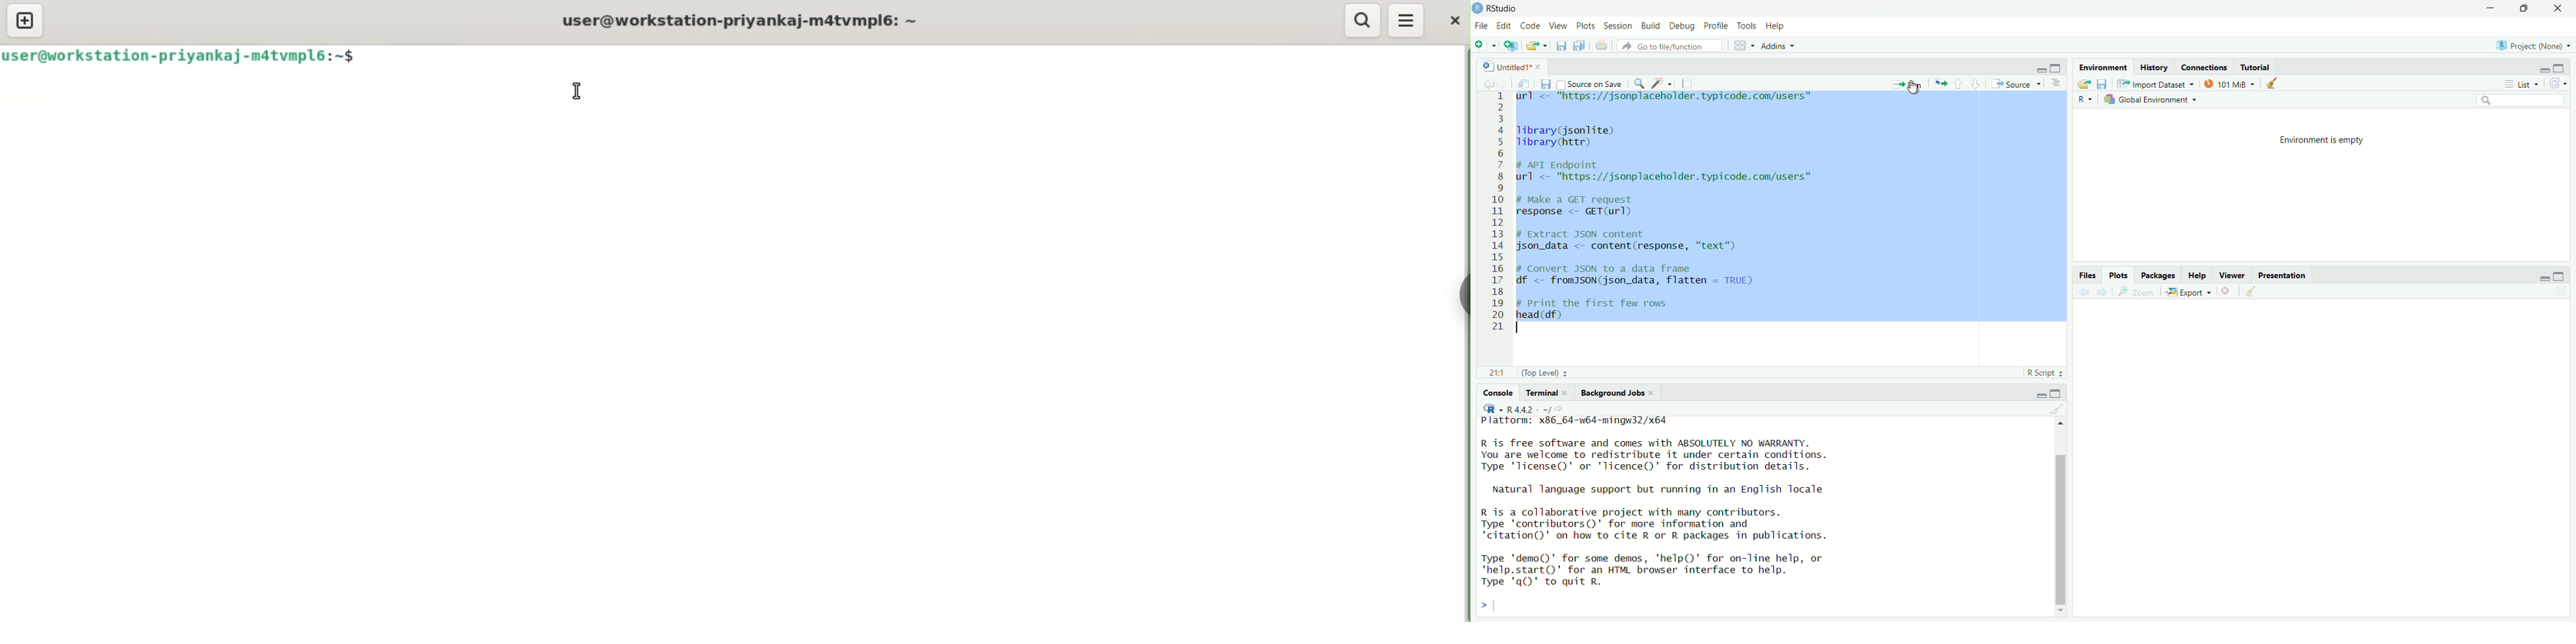 The image size is (2576, 644). What do you see at coordinates (1652, 572) in the screenshot?
I see `Type 'demo()' for some demos, 'help()' for on-line help, or
'help.start()"' for an HTML browser interface to help.
Type 'qQ)' to quit R.` at bounding box center [1652, 572].